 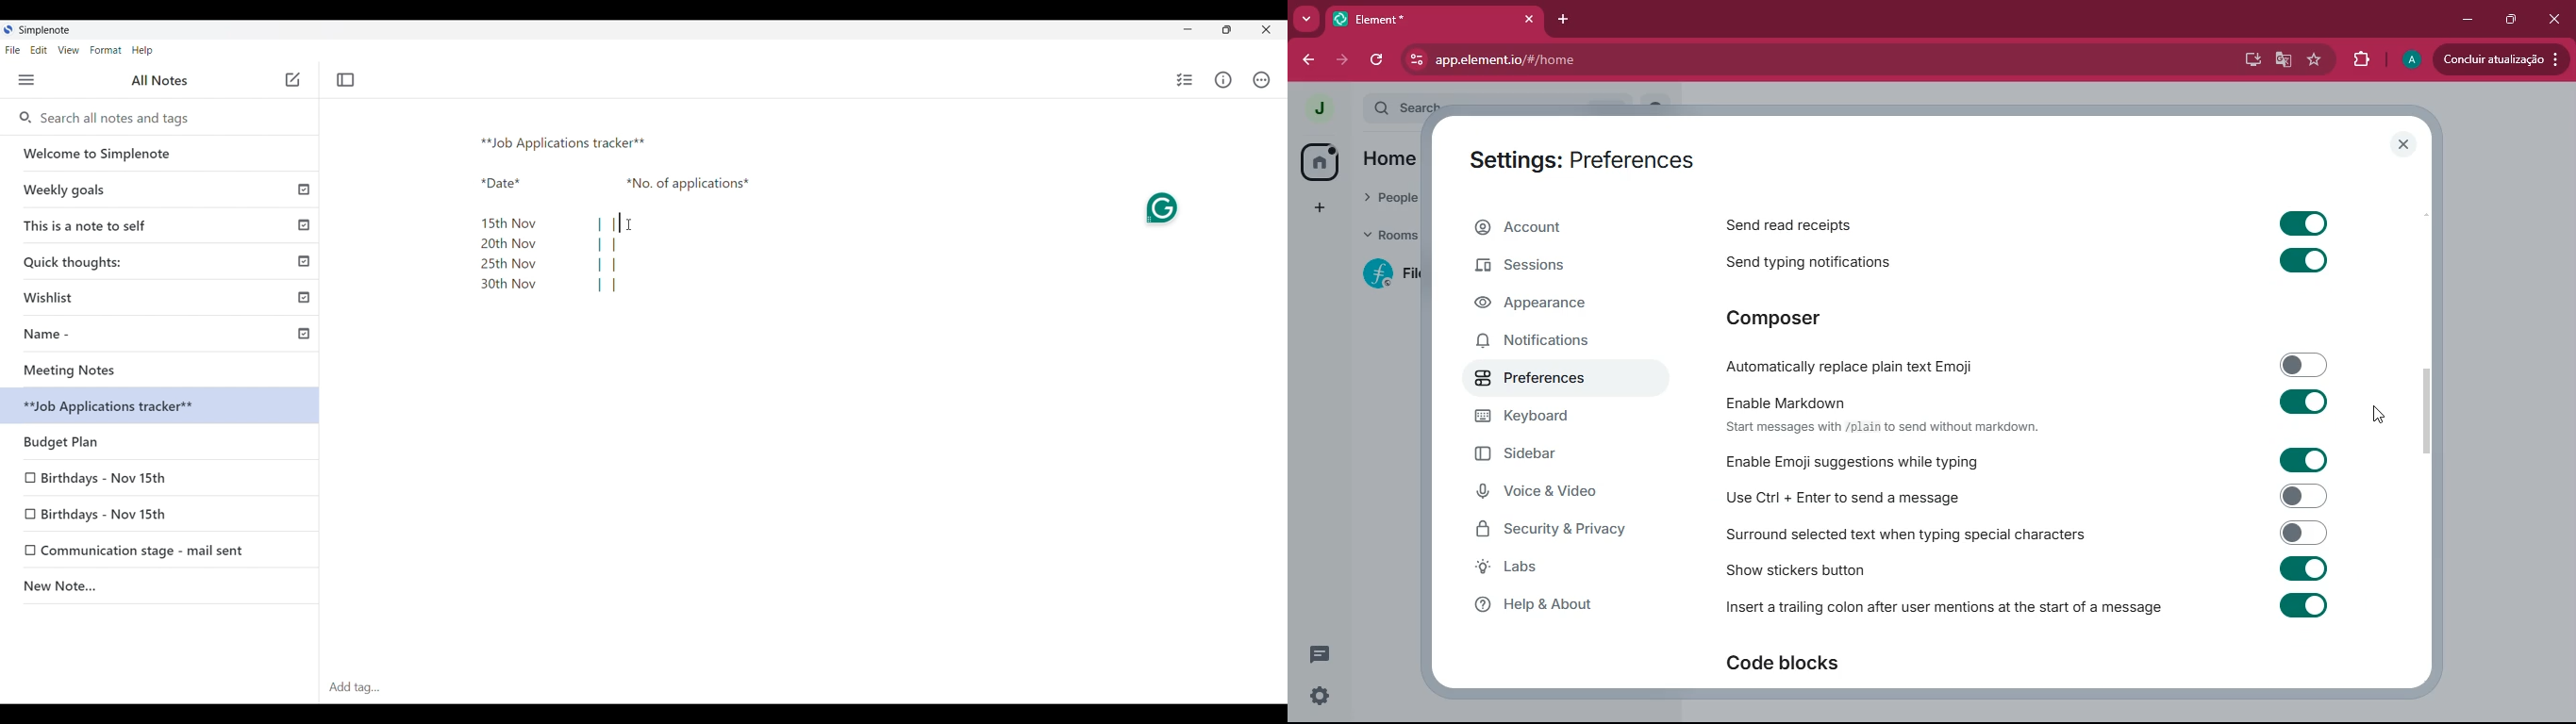 What do you see at coordinates (1625, 61) in the screenshot?
I see `app.element.io/#/home` at bounding box center [1625, 61].